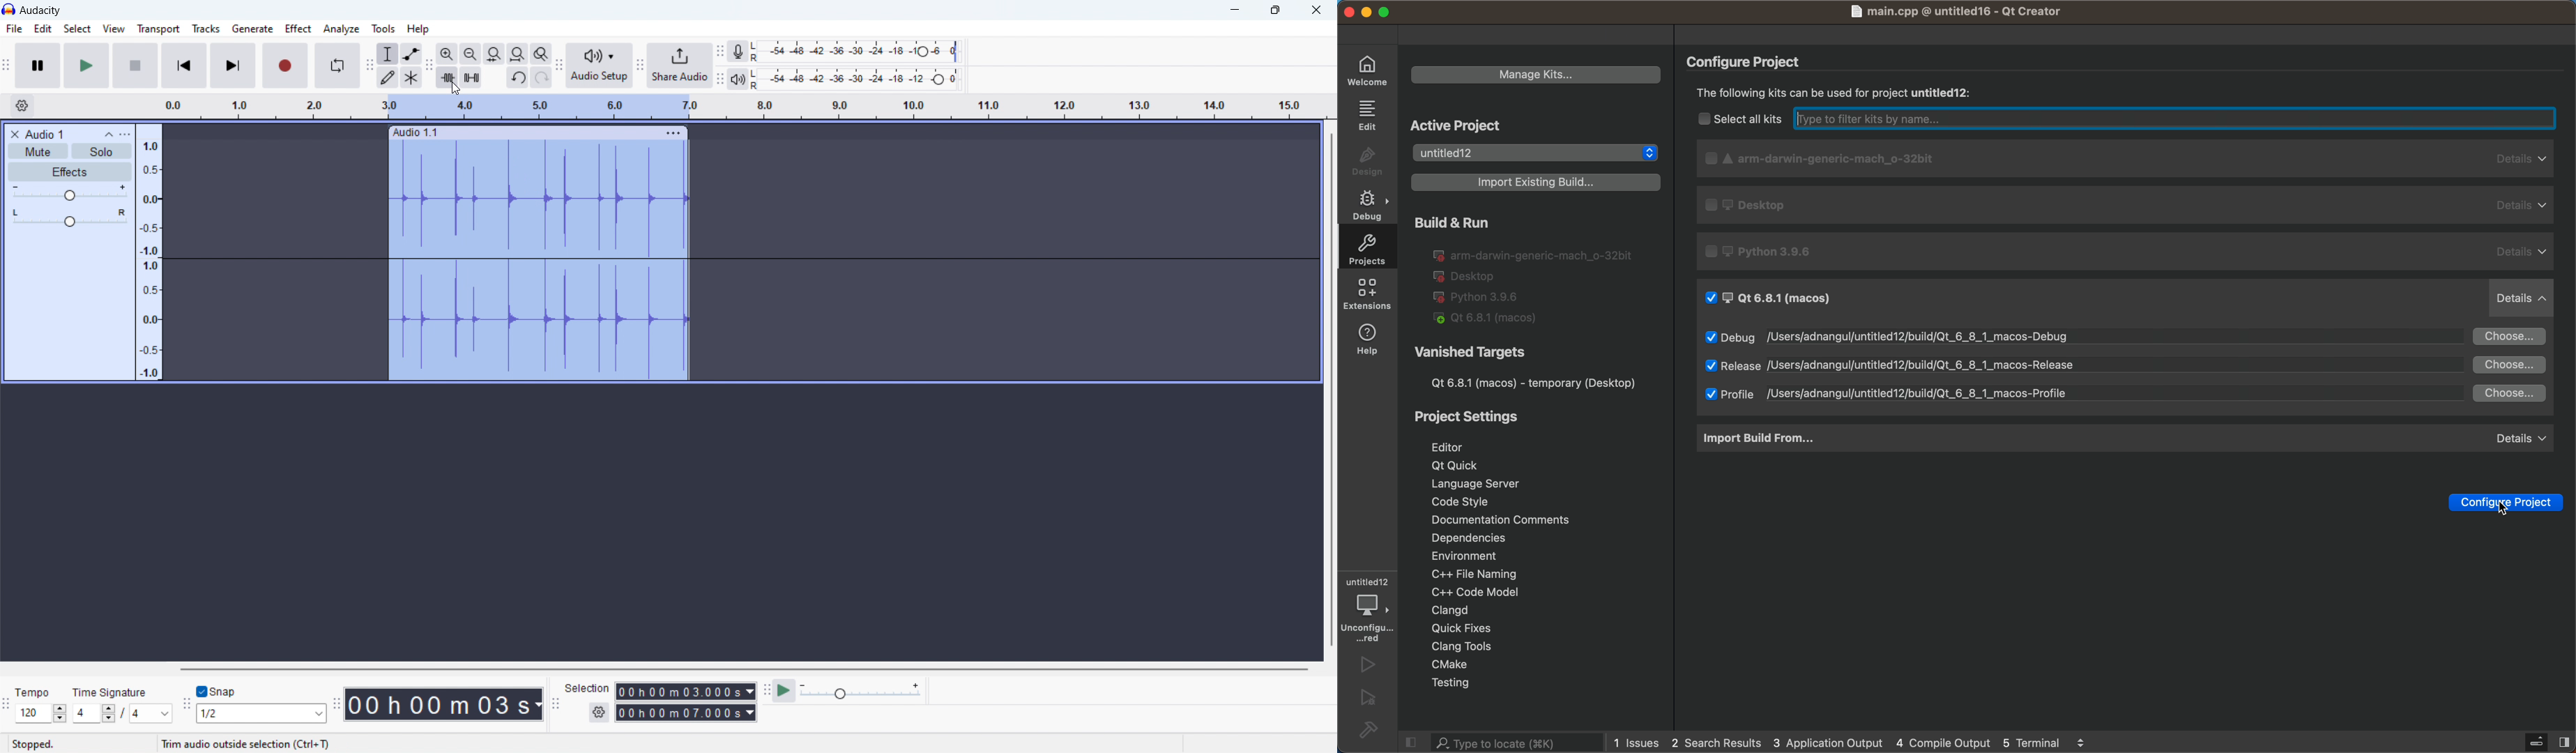  What do you see at coordinates (742, 668) in the screenshot?
I see `horozontal scrollbar` at bounding box center [742, 668].